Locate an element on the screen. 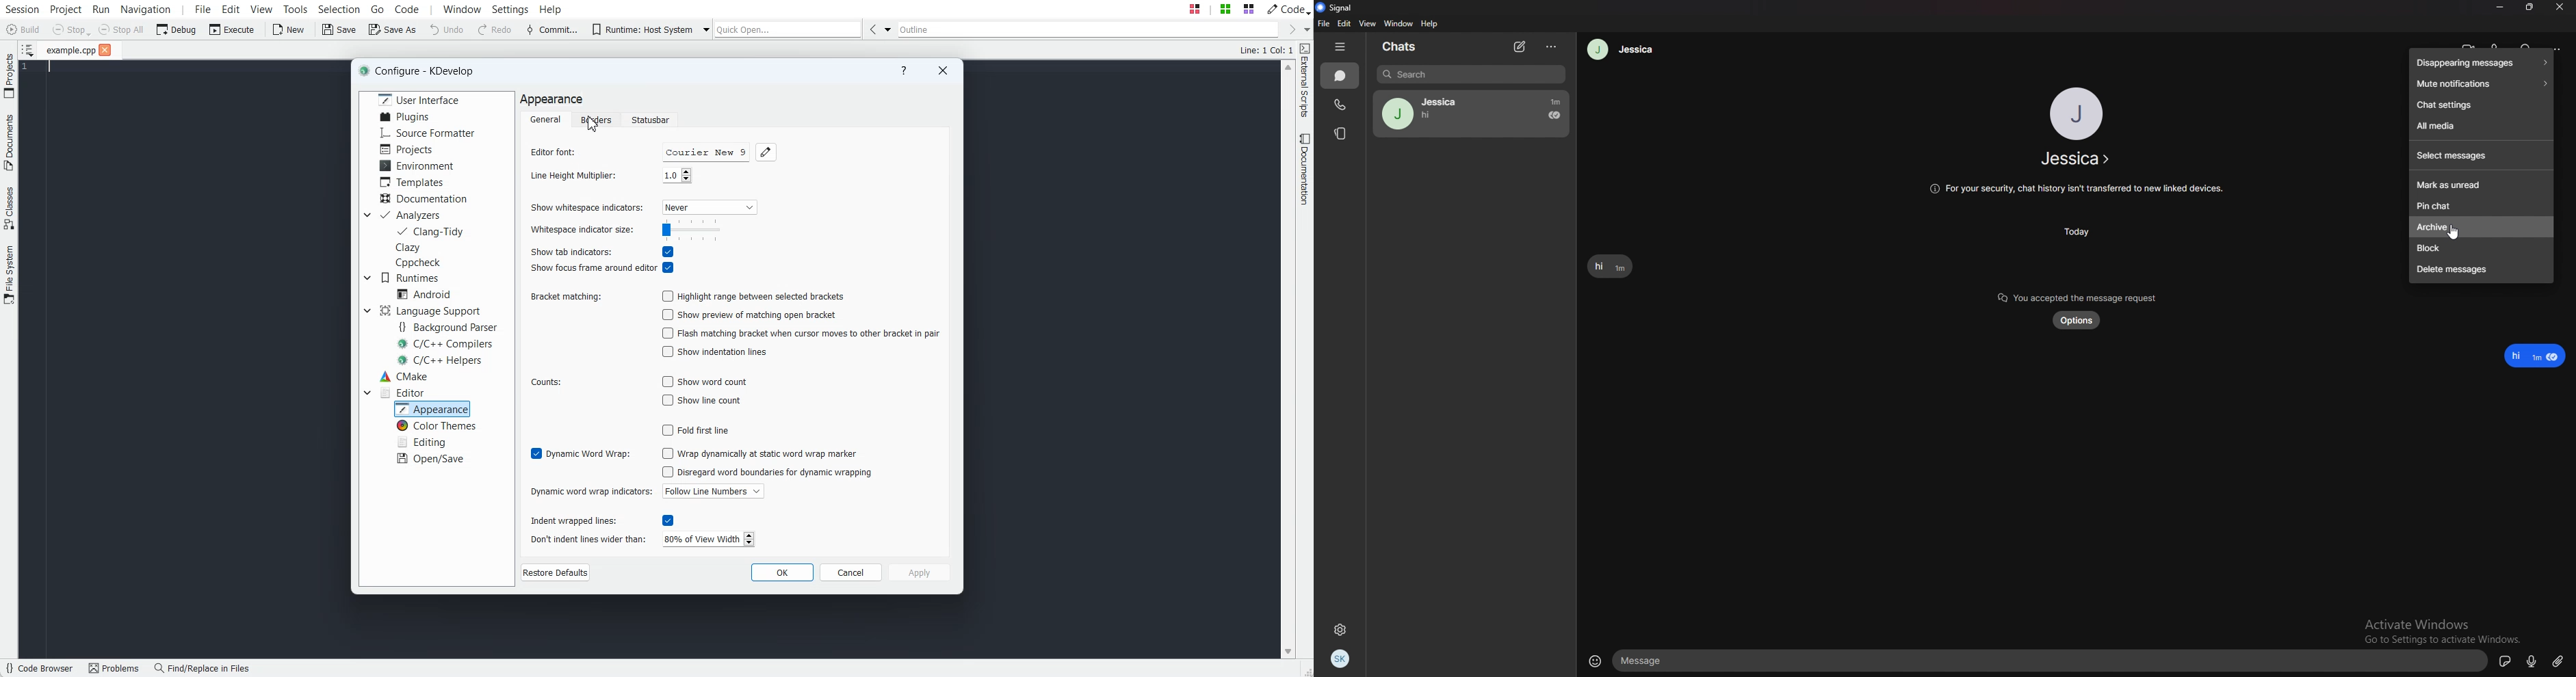  Enable Show focus frame around editor is located at coordinates (604, 268).